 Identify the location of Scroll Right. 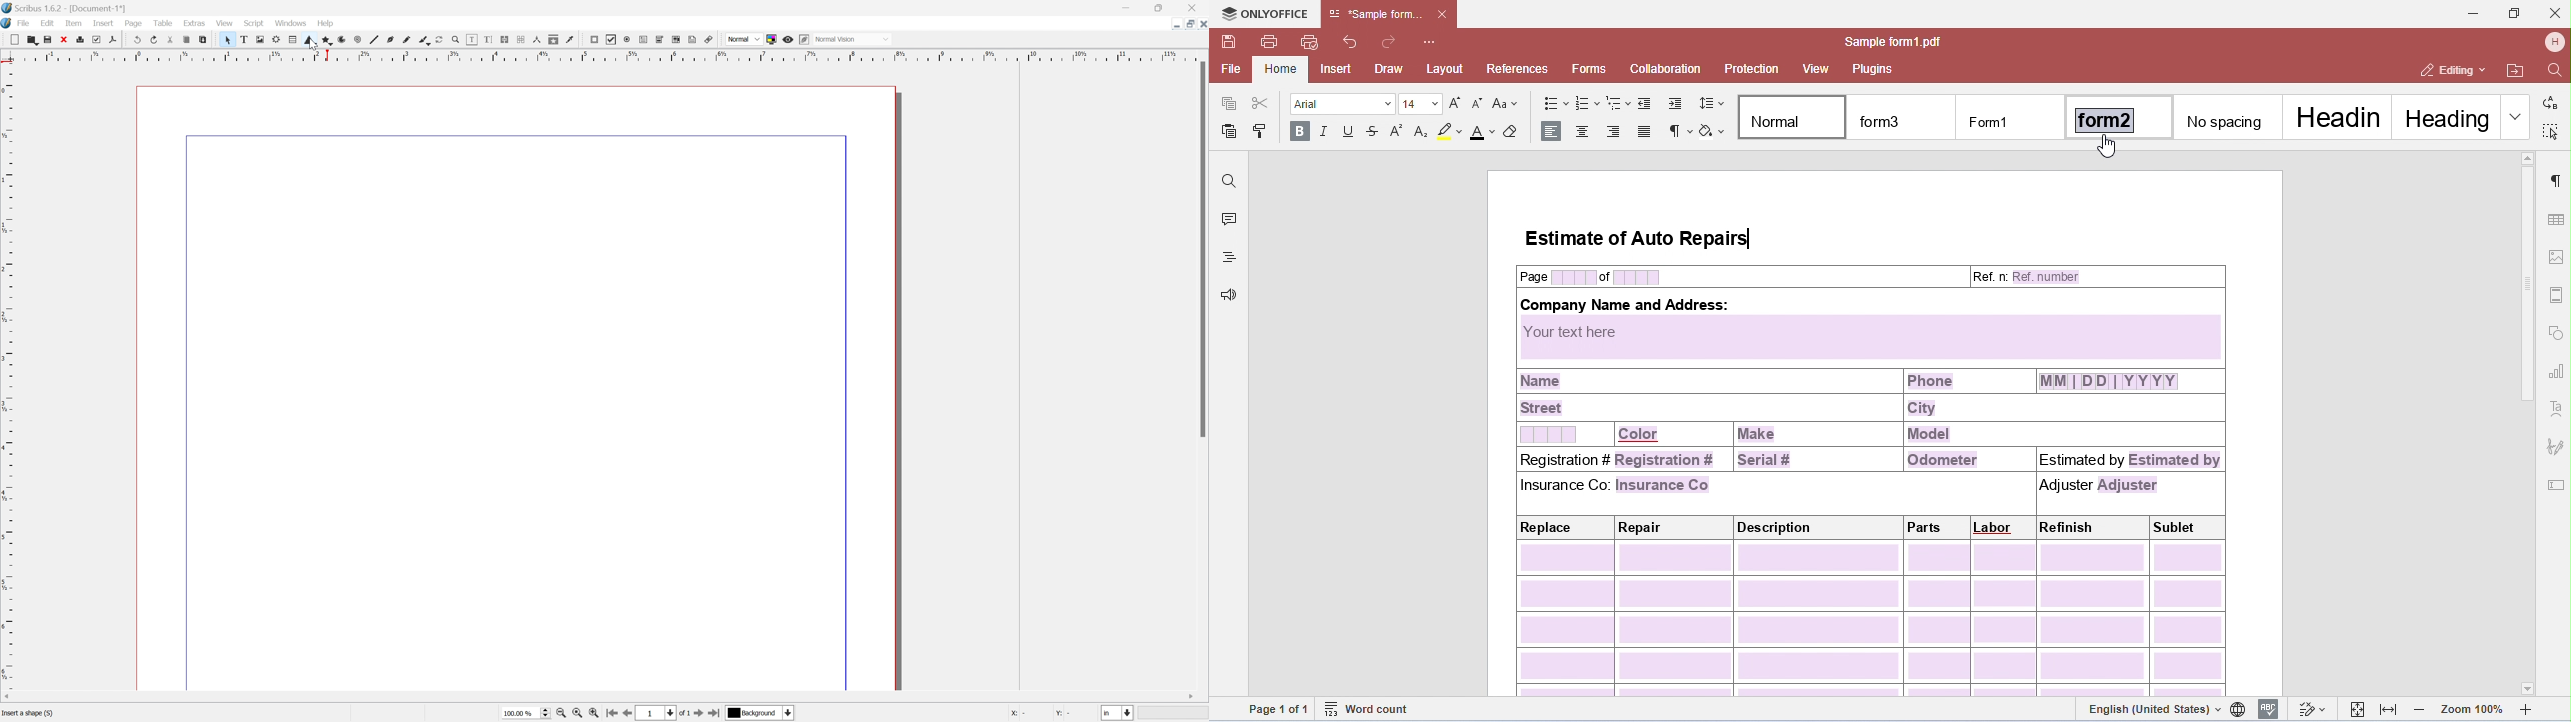
(1189, 697).